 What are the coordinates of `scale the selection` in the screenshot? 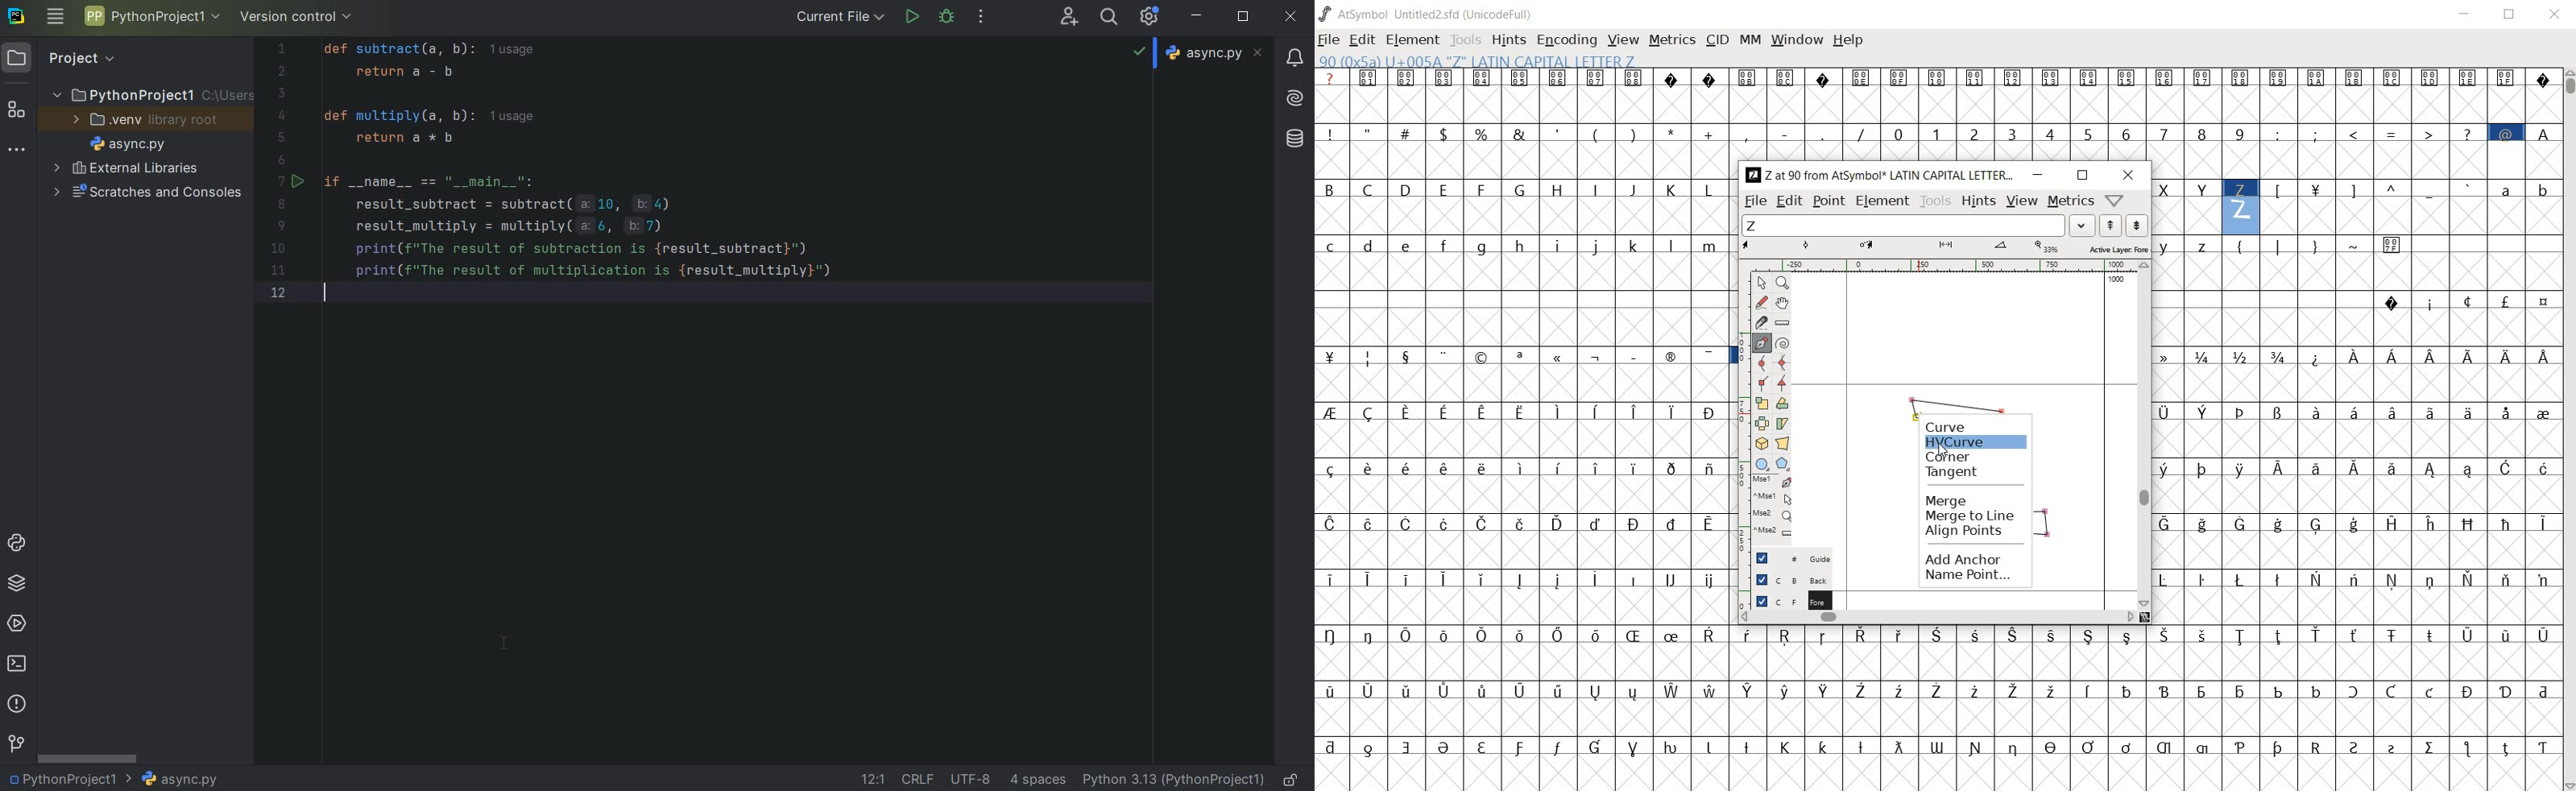 It's located at (1760, 404).